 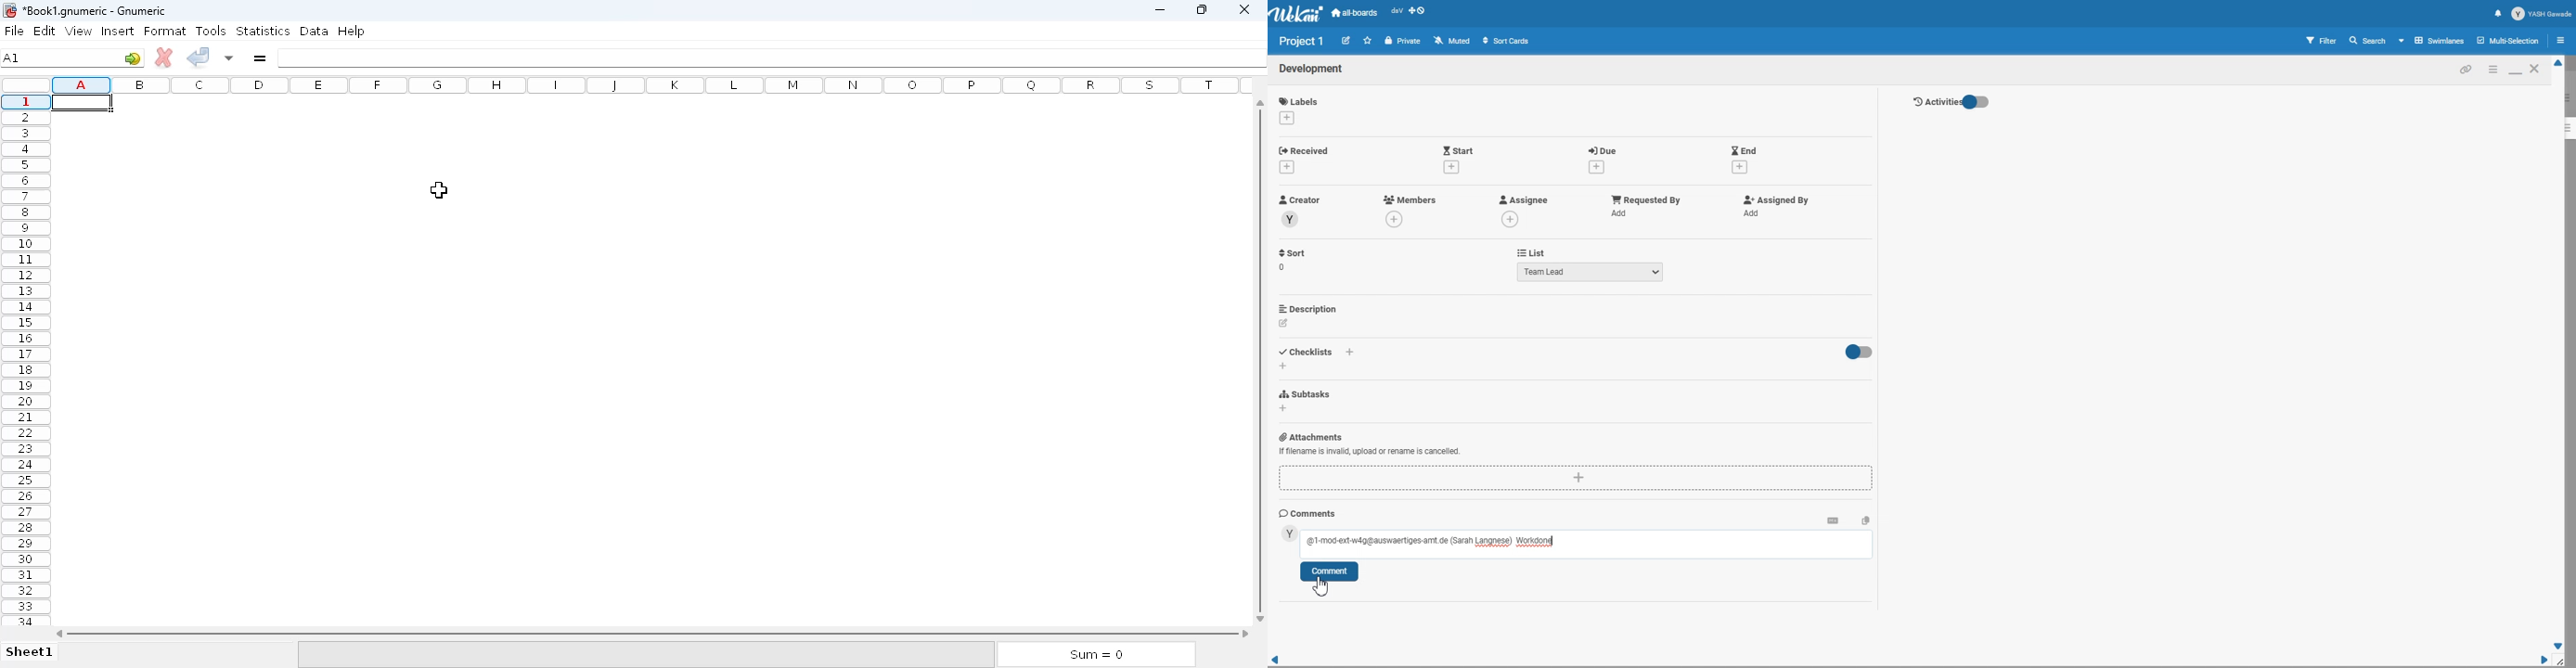 I want to click on cancel change, so click(x=164, y=58).